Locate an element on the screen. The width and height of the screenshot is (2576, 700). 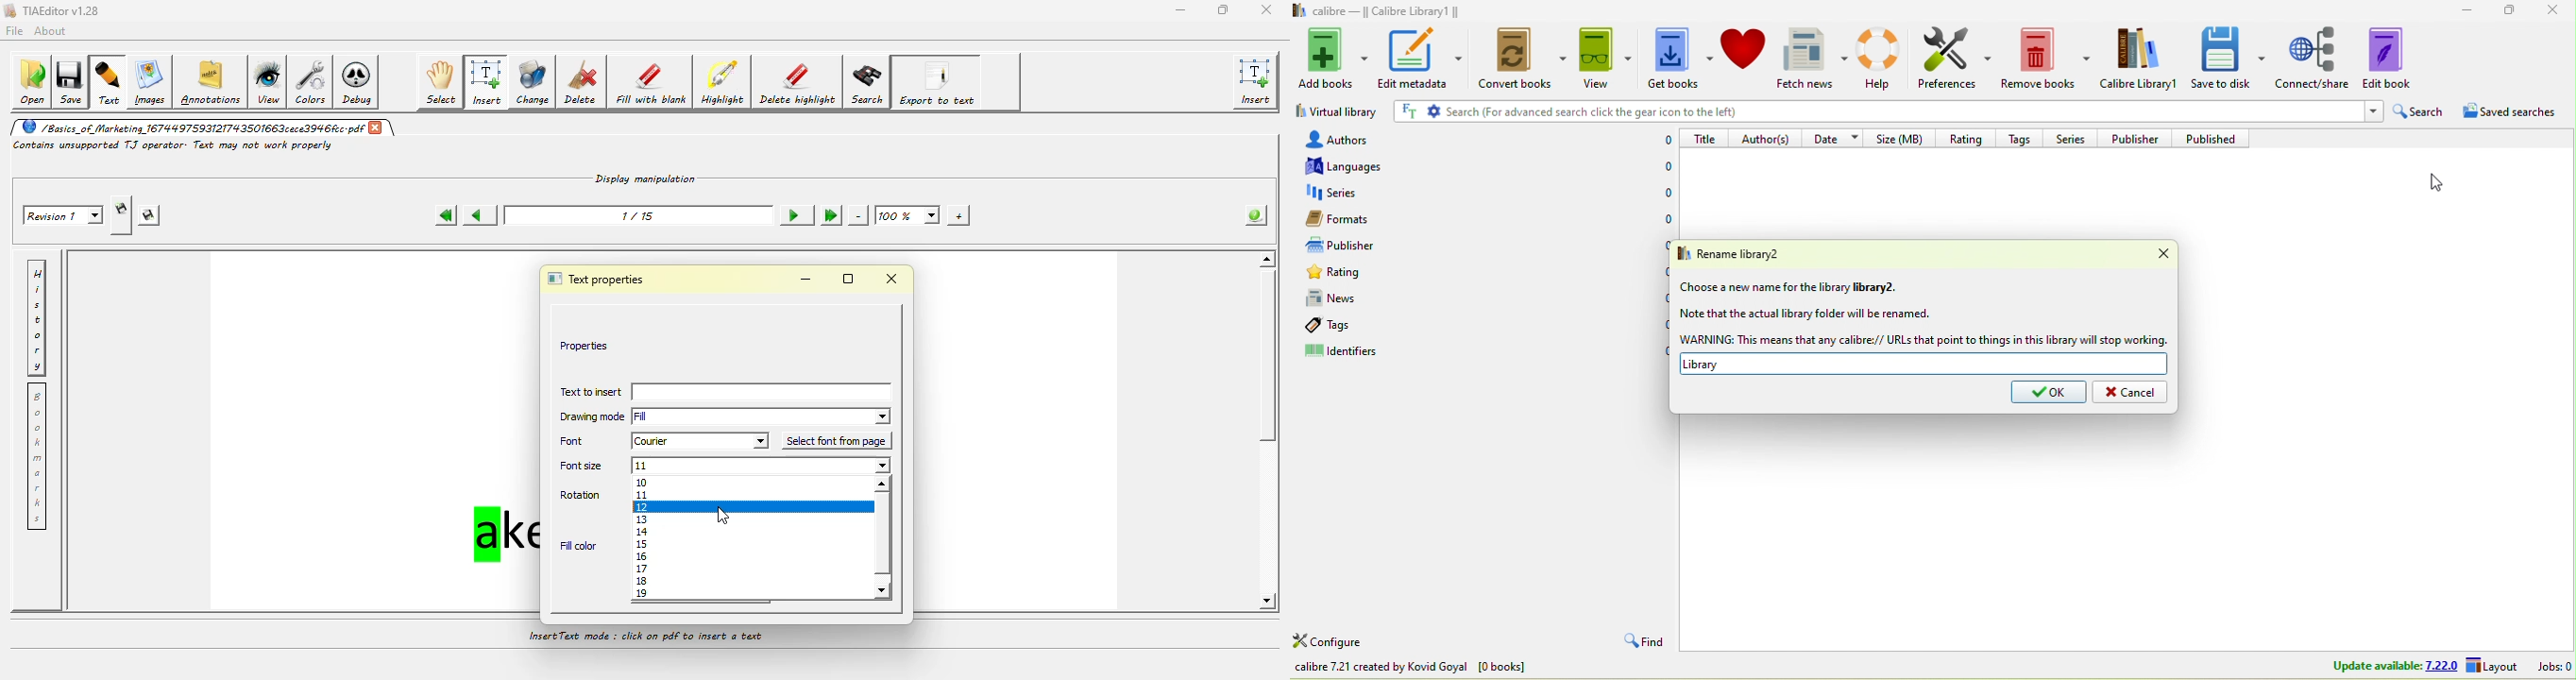
rating is located at coordinates (1374, 275).